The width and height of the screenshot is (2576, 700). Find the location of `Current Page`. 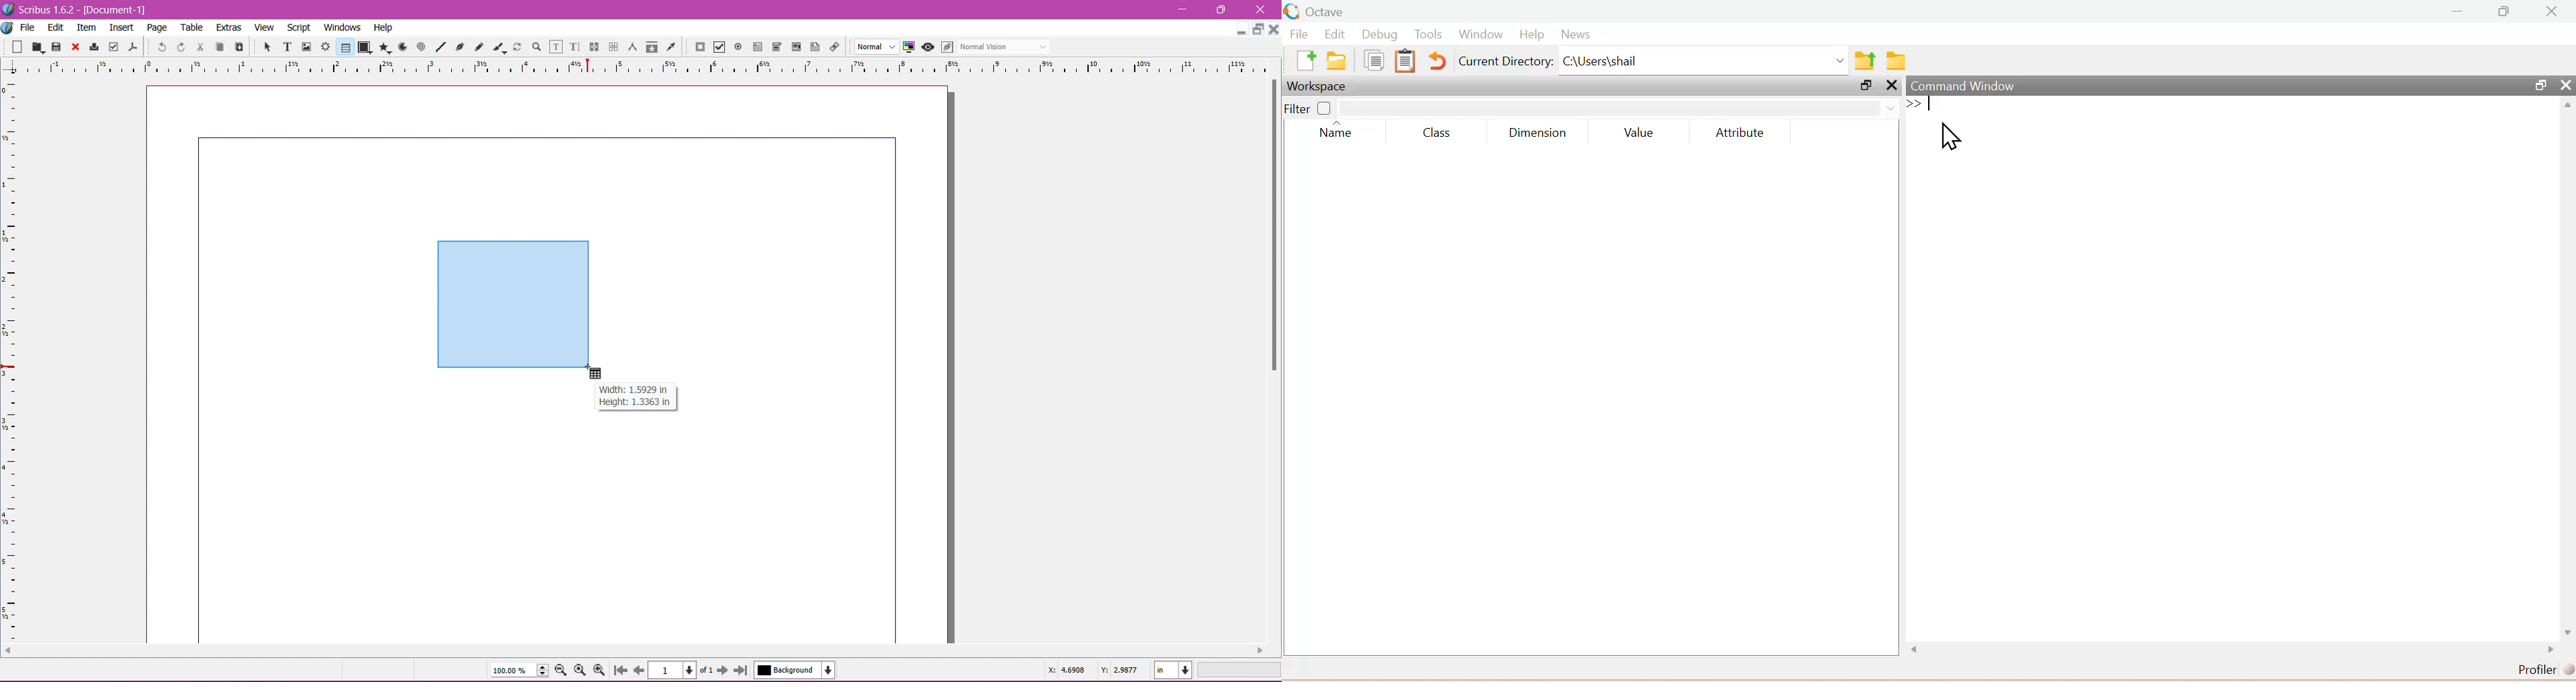

Current Page is located at coordinates (674, 669).